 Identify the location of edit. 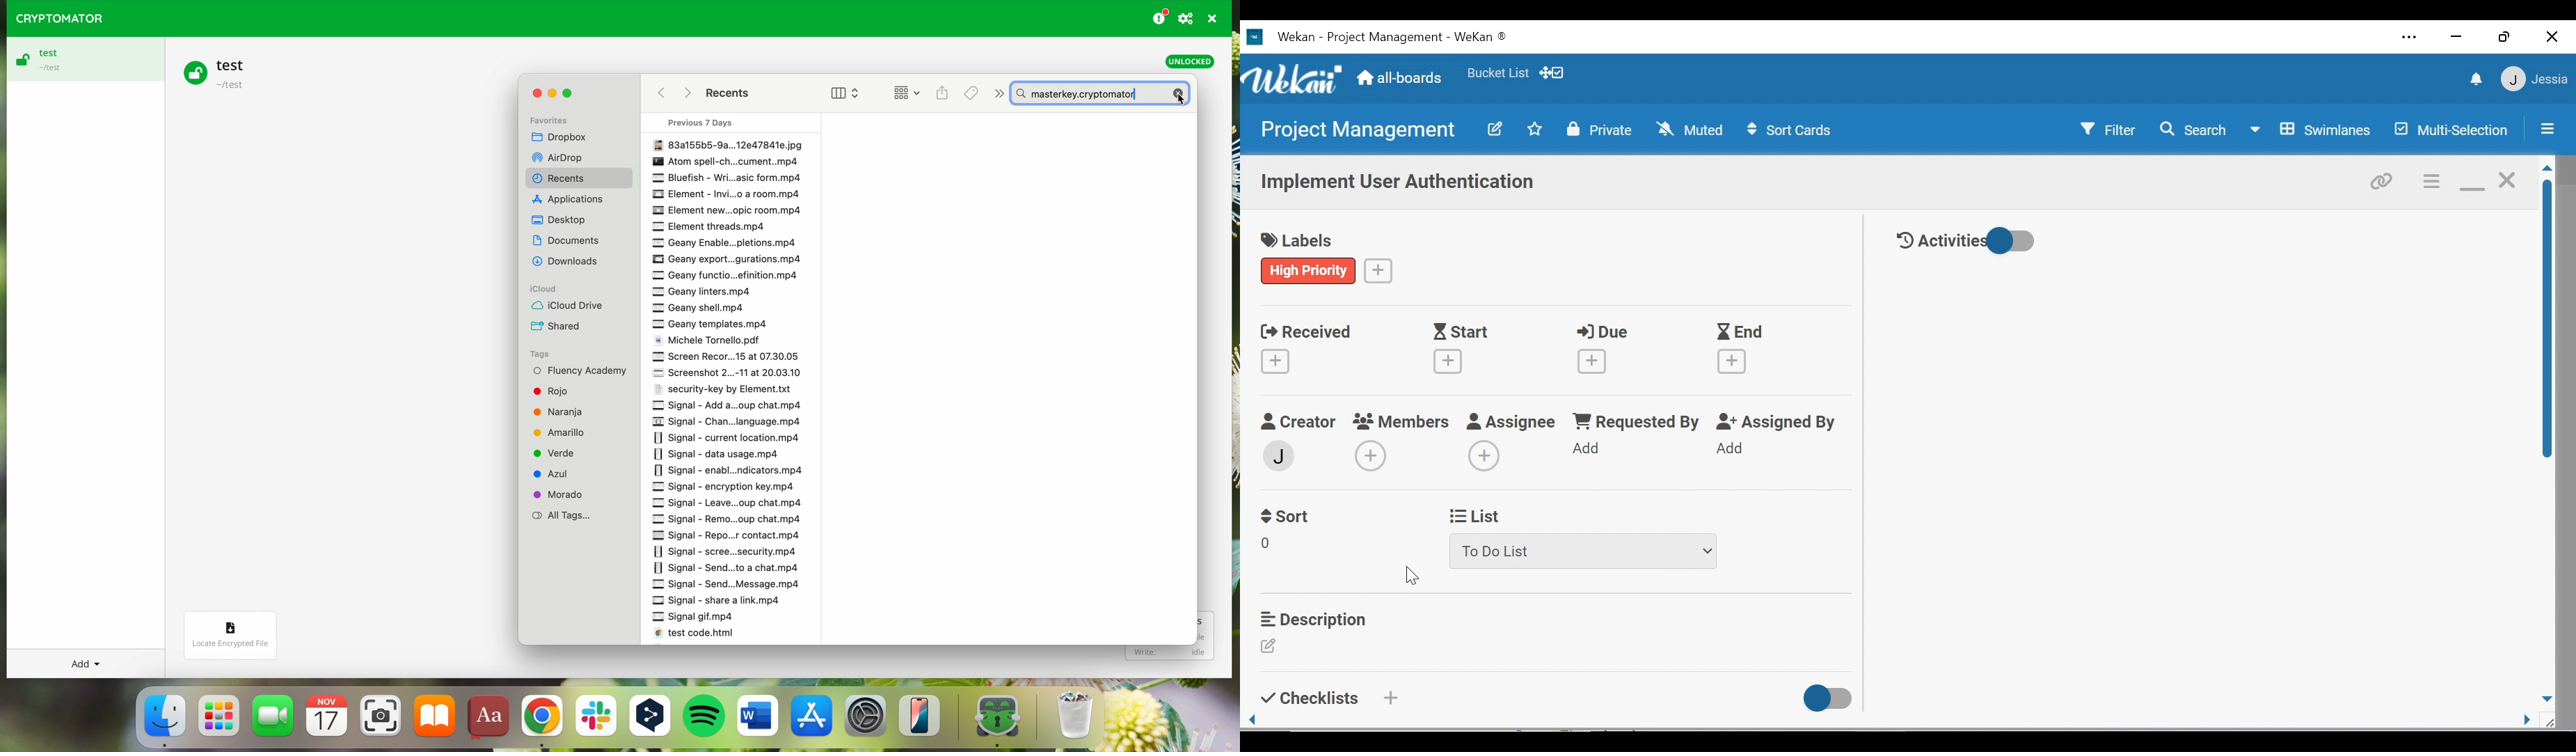
(1269, 546).